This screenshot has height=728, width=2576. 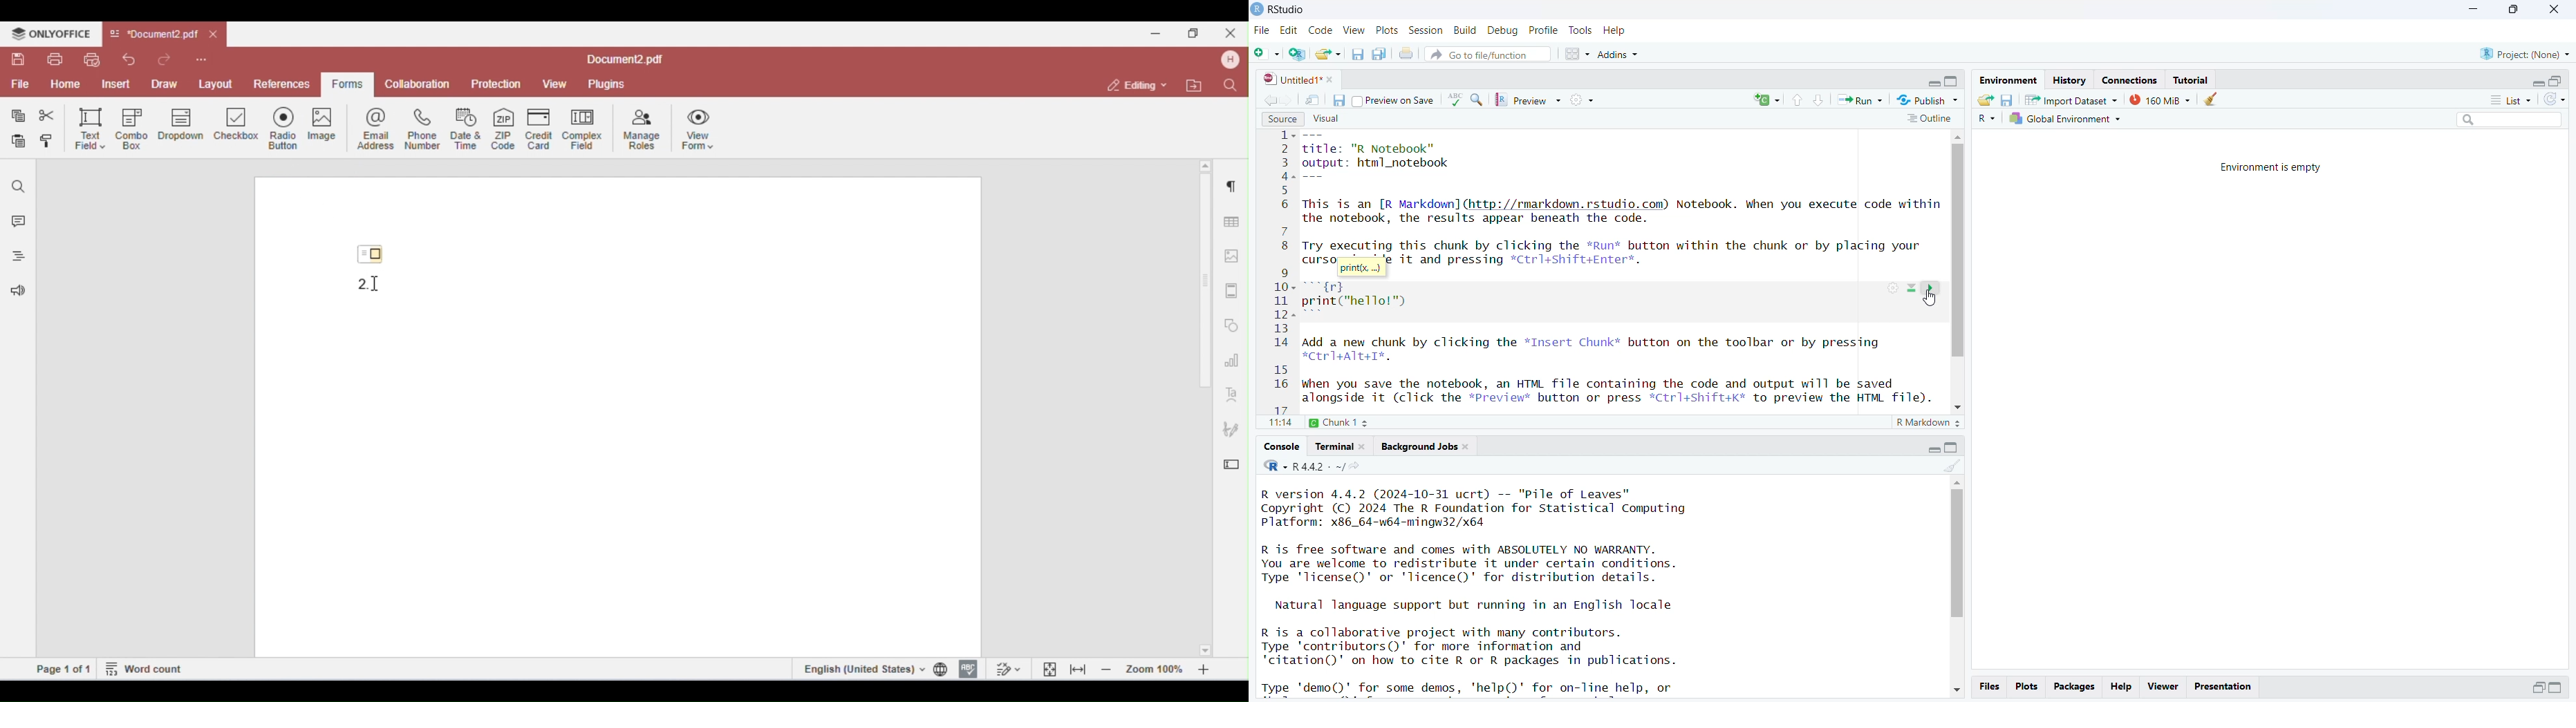 I want to click on R.4.4.2, so click(x=1303, y=465).